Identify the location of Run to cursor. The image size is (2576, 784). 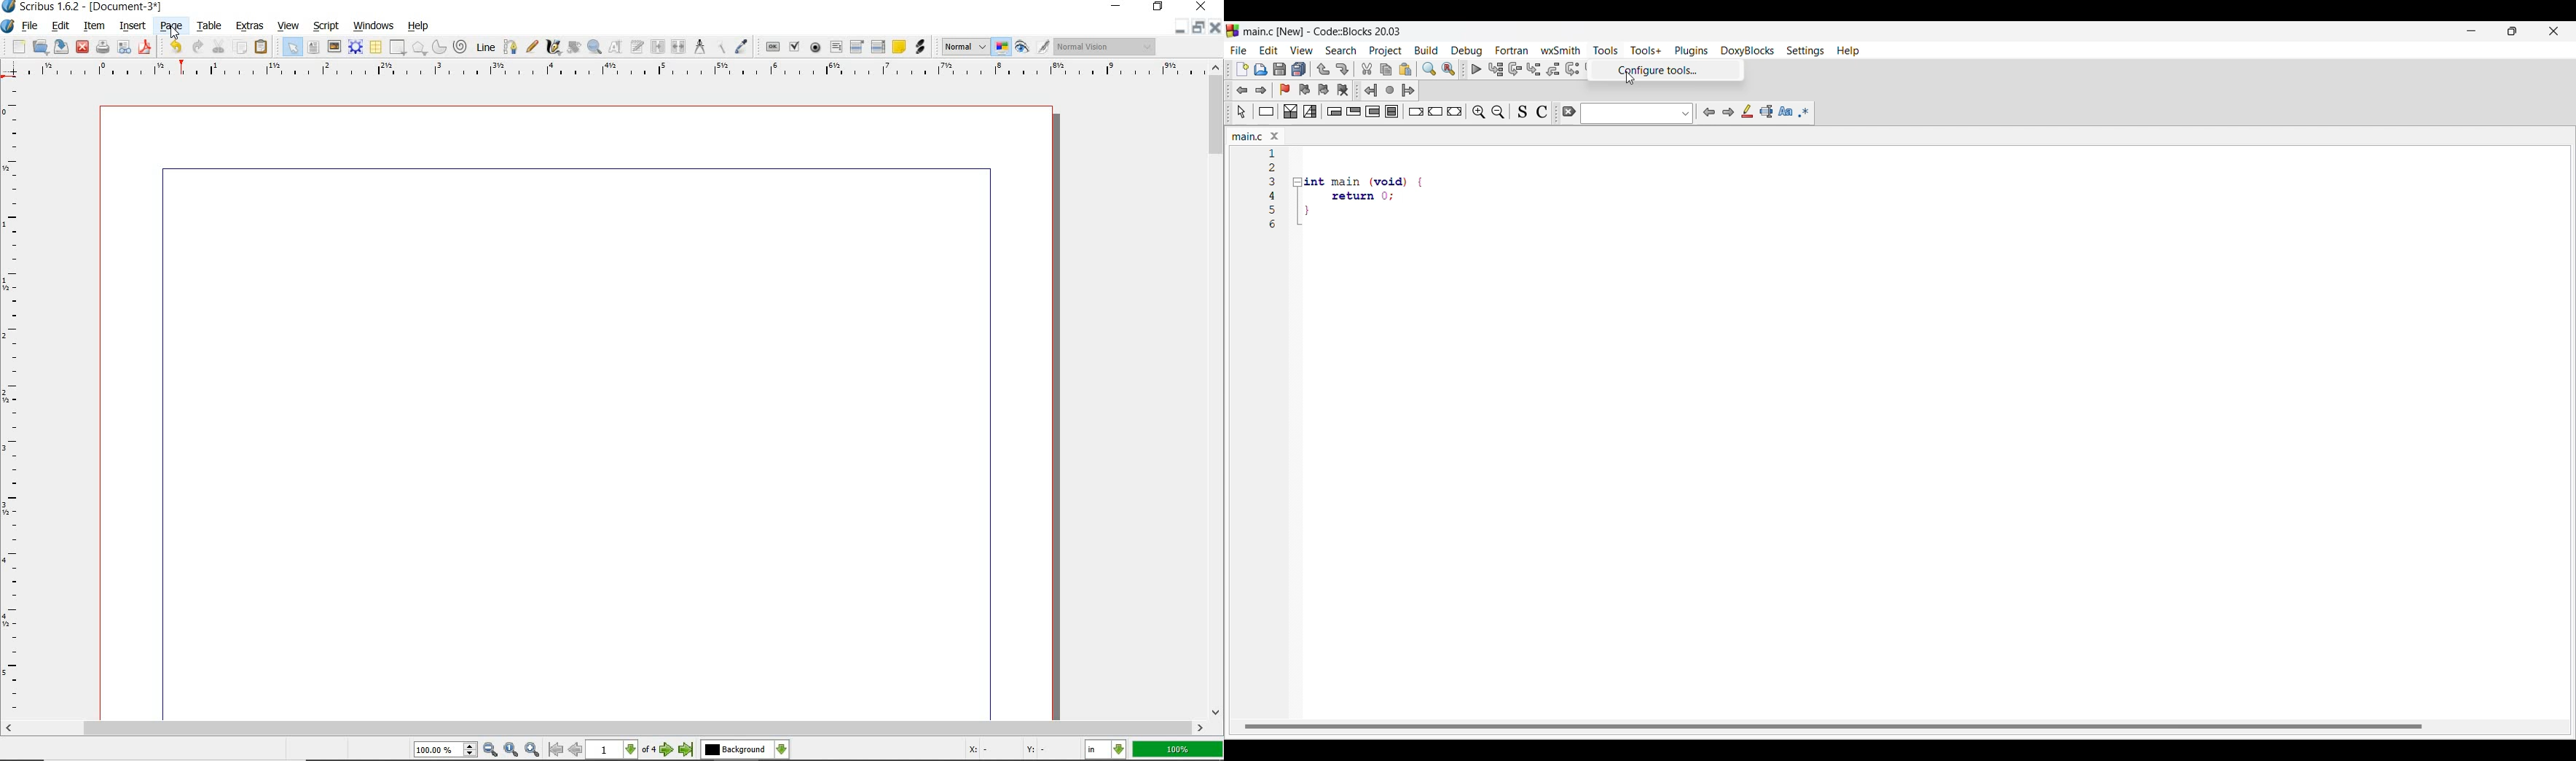
(1496, 70).